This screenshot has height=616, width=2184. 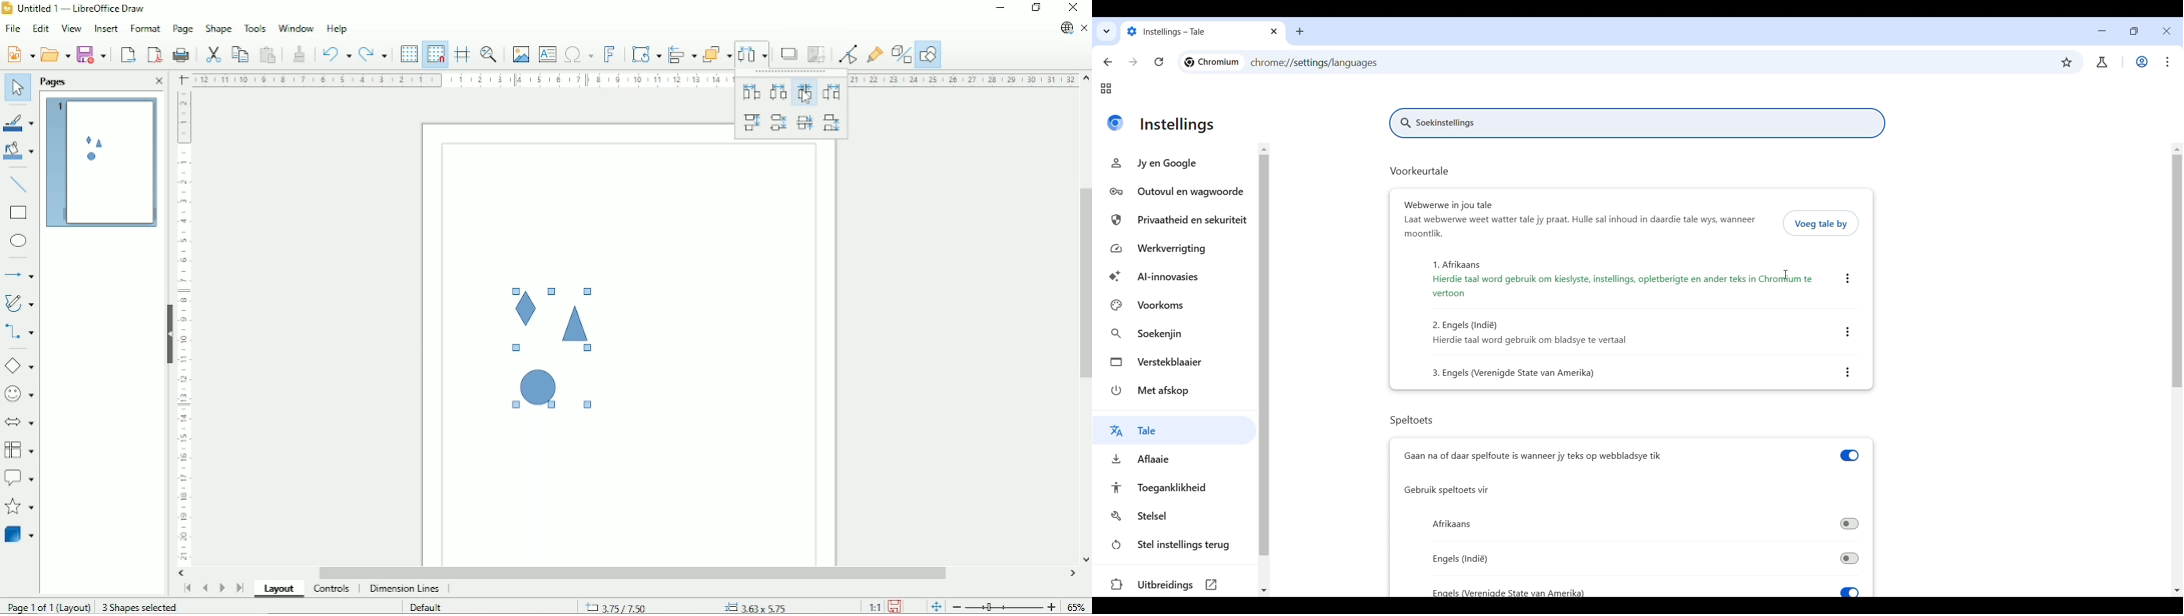 I want to click on Page, so click(x=183, y=29).